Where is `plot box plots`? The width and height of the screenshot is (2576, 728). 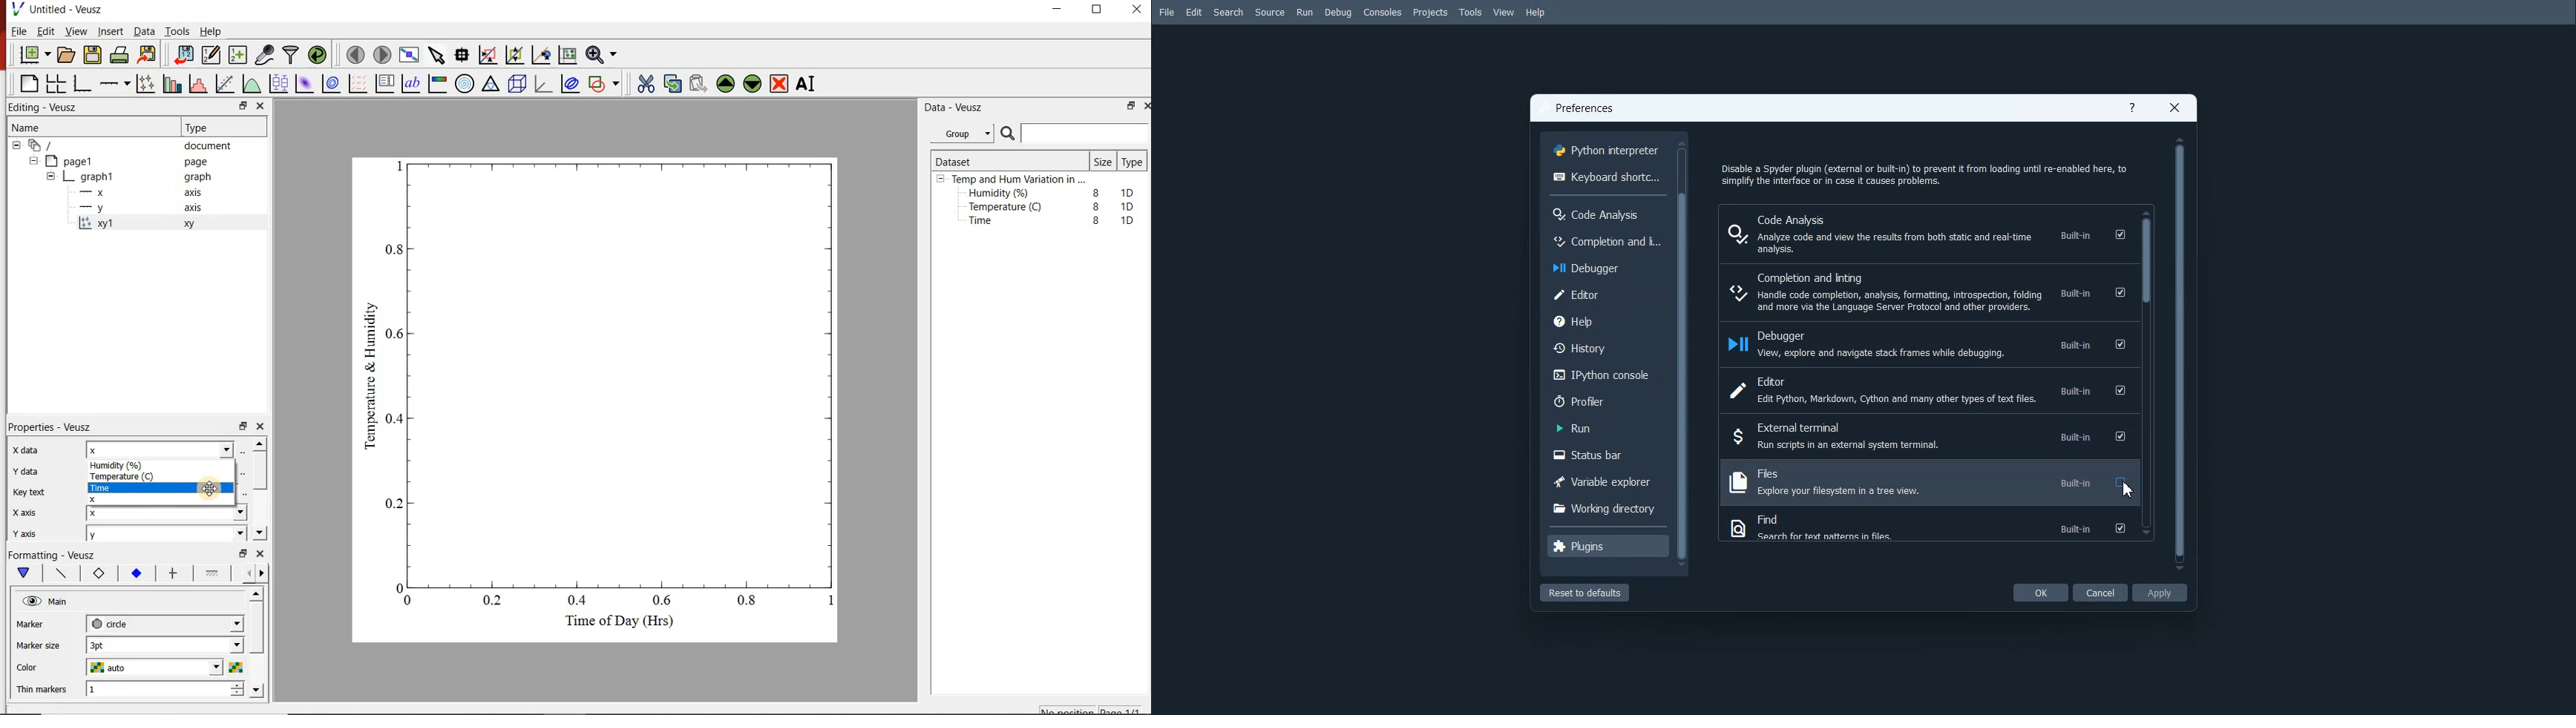
plot box plots is located at coordinates (279, 84).